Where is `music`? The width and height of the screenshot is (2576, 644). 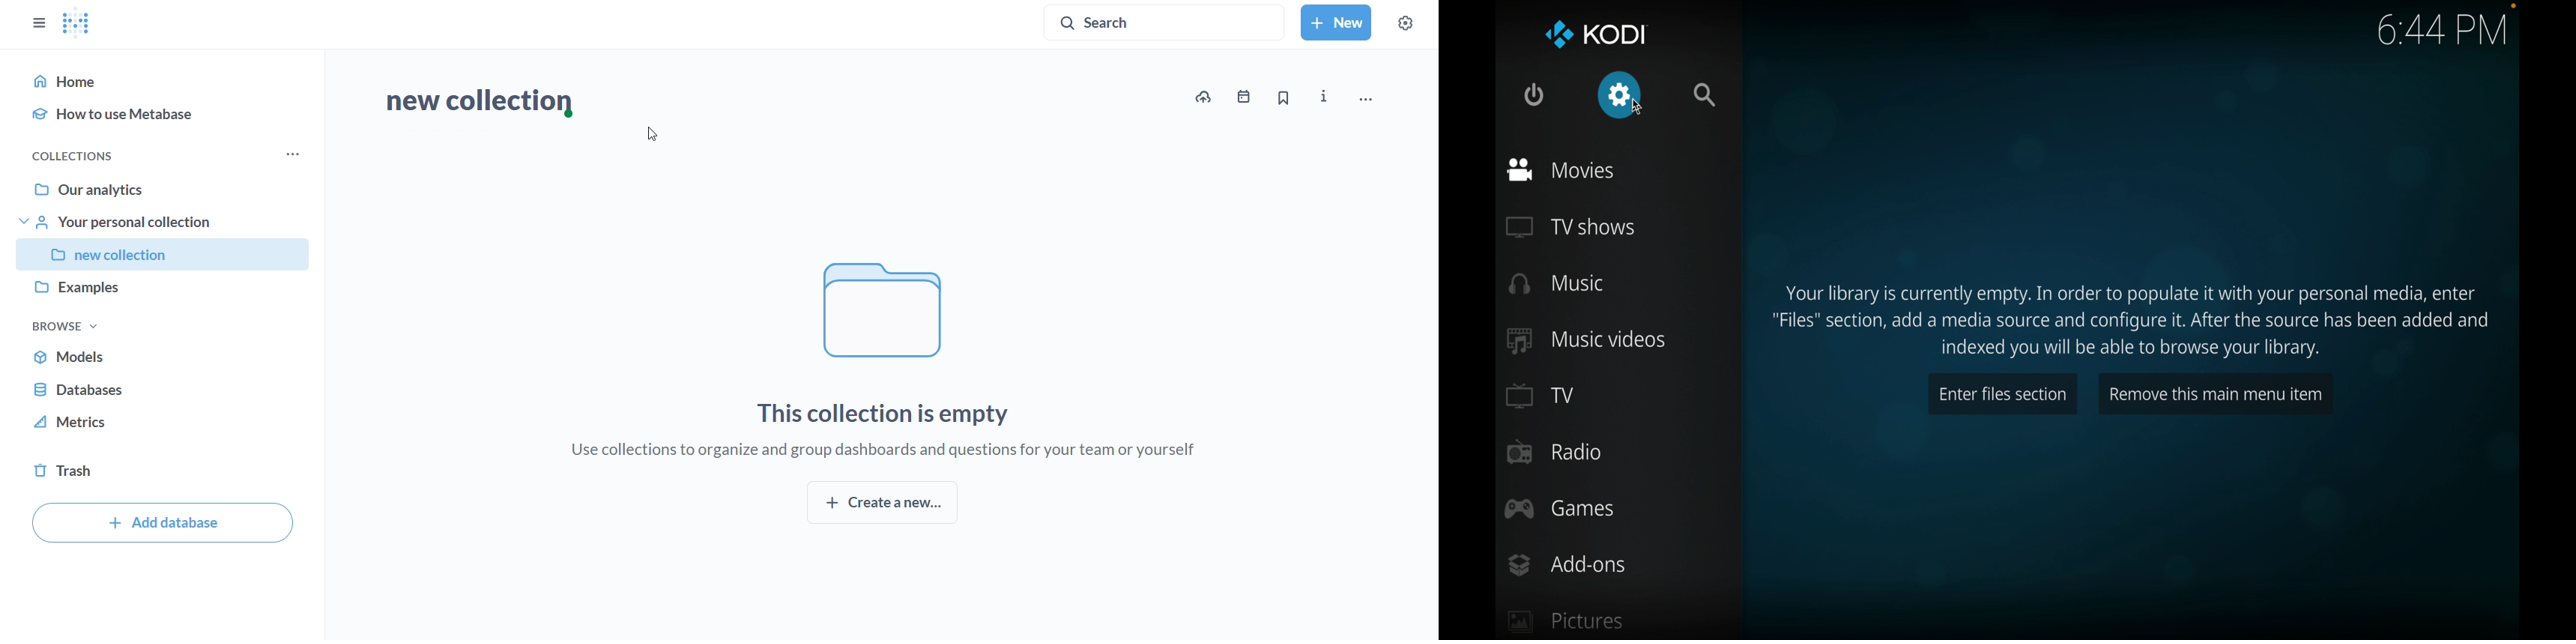
music is located at coordinates (1557, 283).